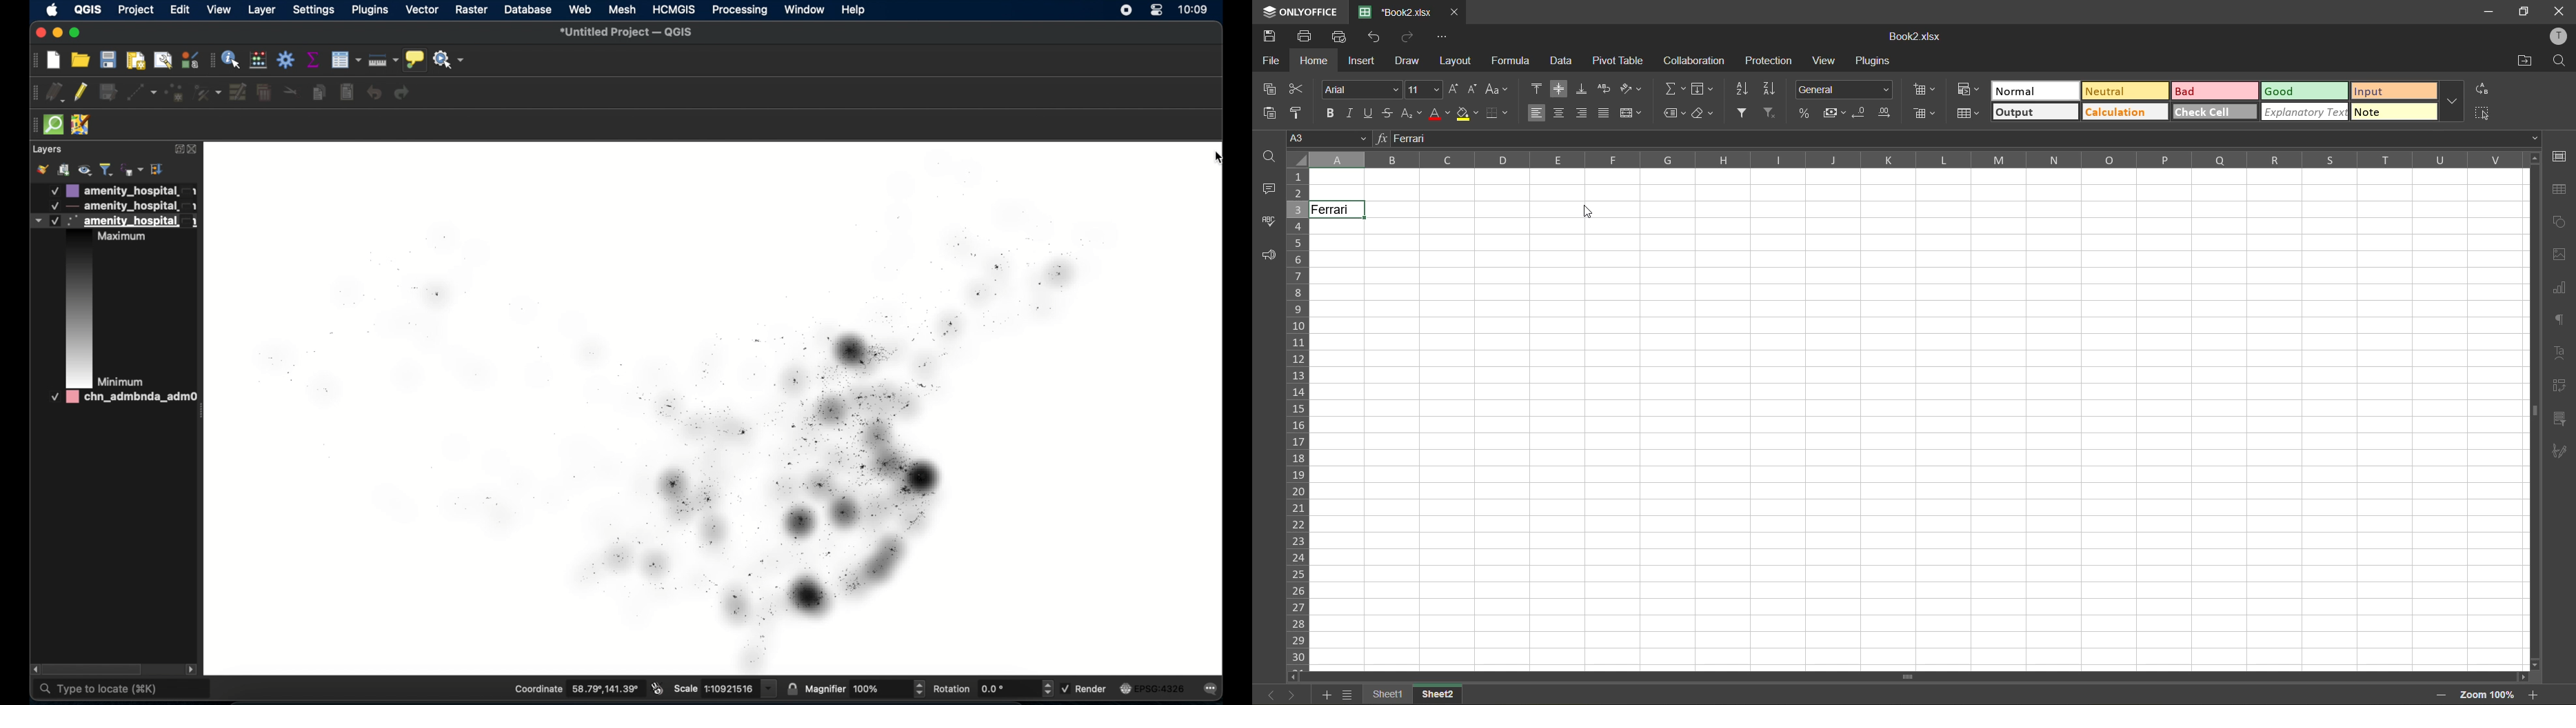 This screenshot has height=728, width=2576. What do you see at coordinates (1423, 88) in the screenshot?
I see `font size` at bounding box center [1423, 88].